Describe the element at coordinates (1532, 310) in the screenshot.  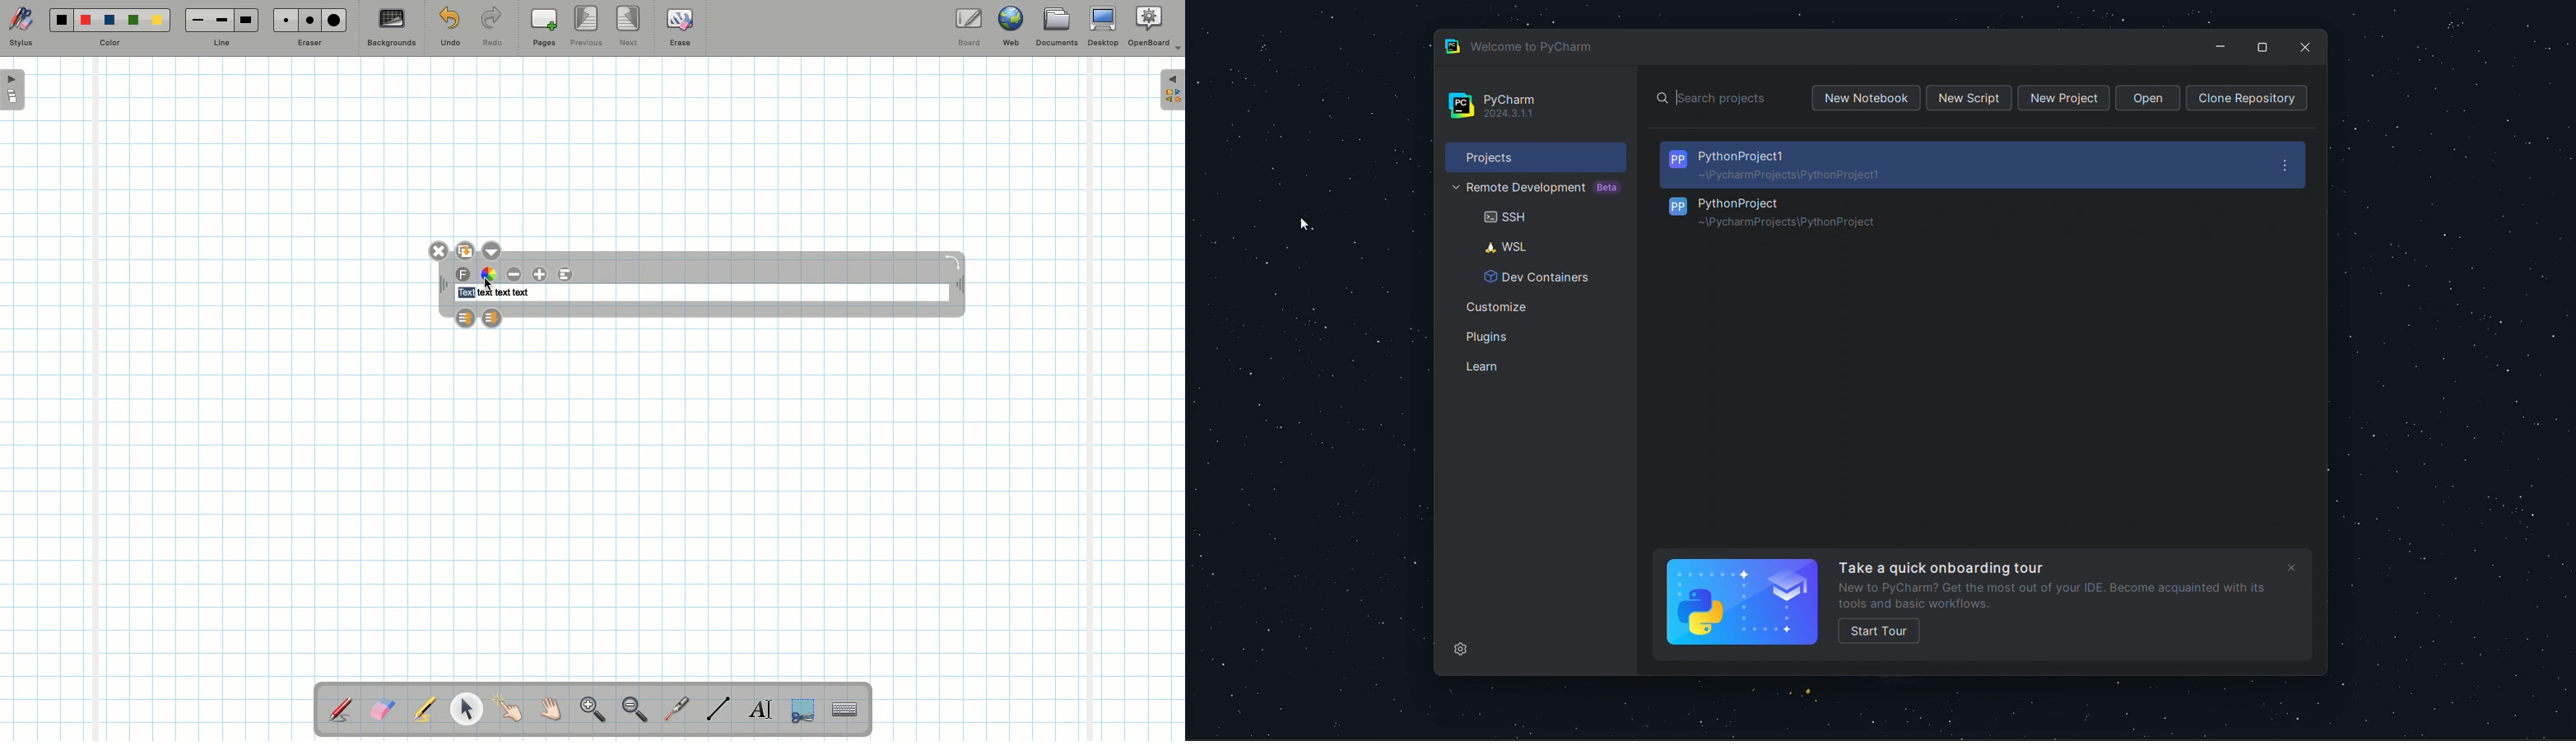
I see `customize` at that location.